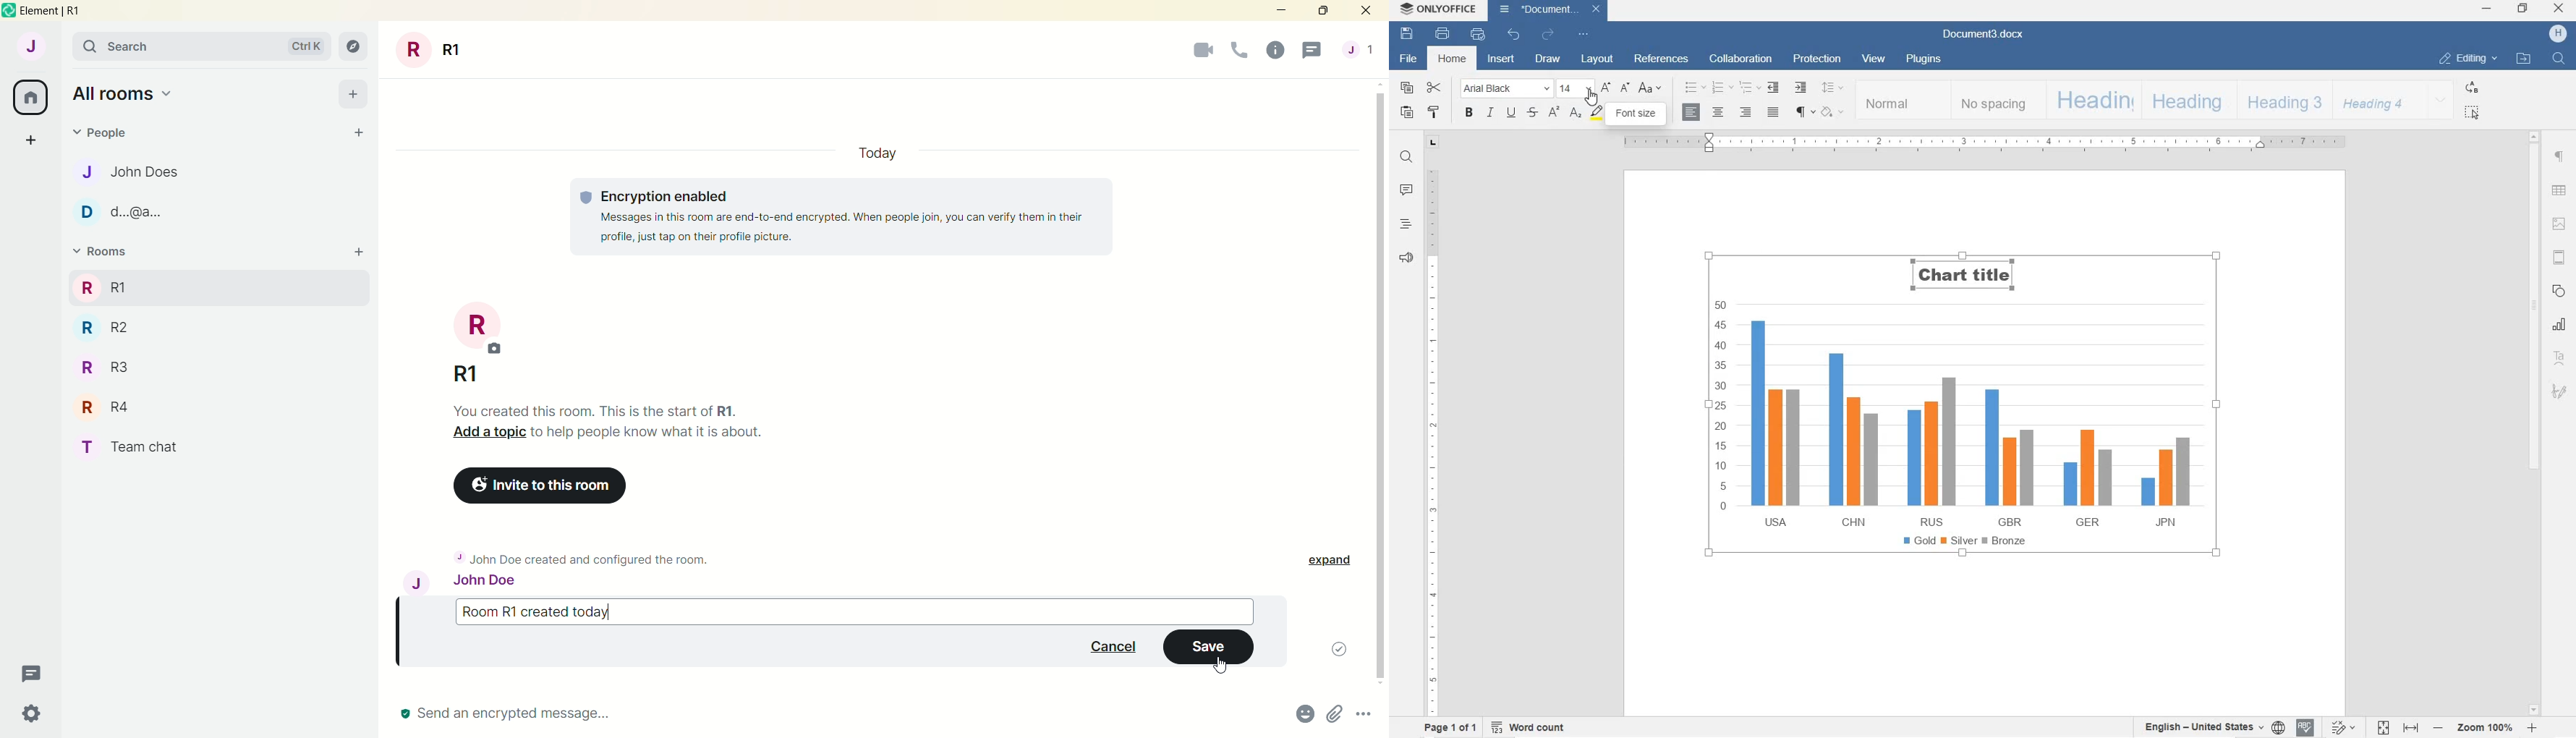 This screenshot has width=2576, height=756. Describe the element at coordinates (475, 584) in the screenshot. I see `John Doe` at that location.